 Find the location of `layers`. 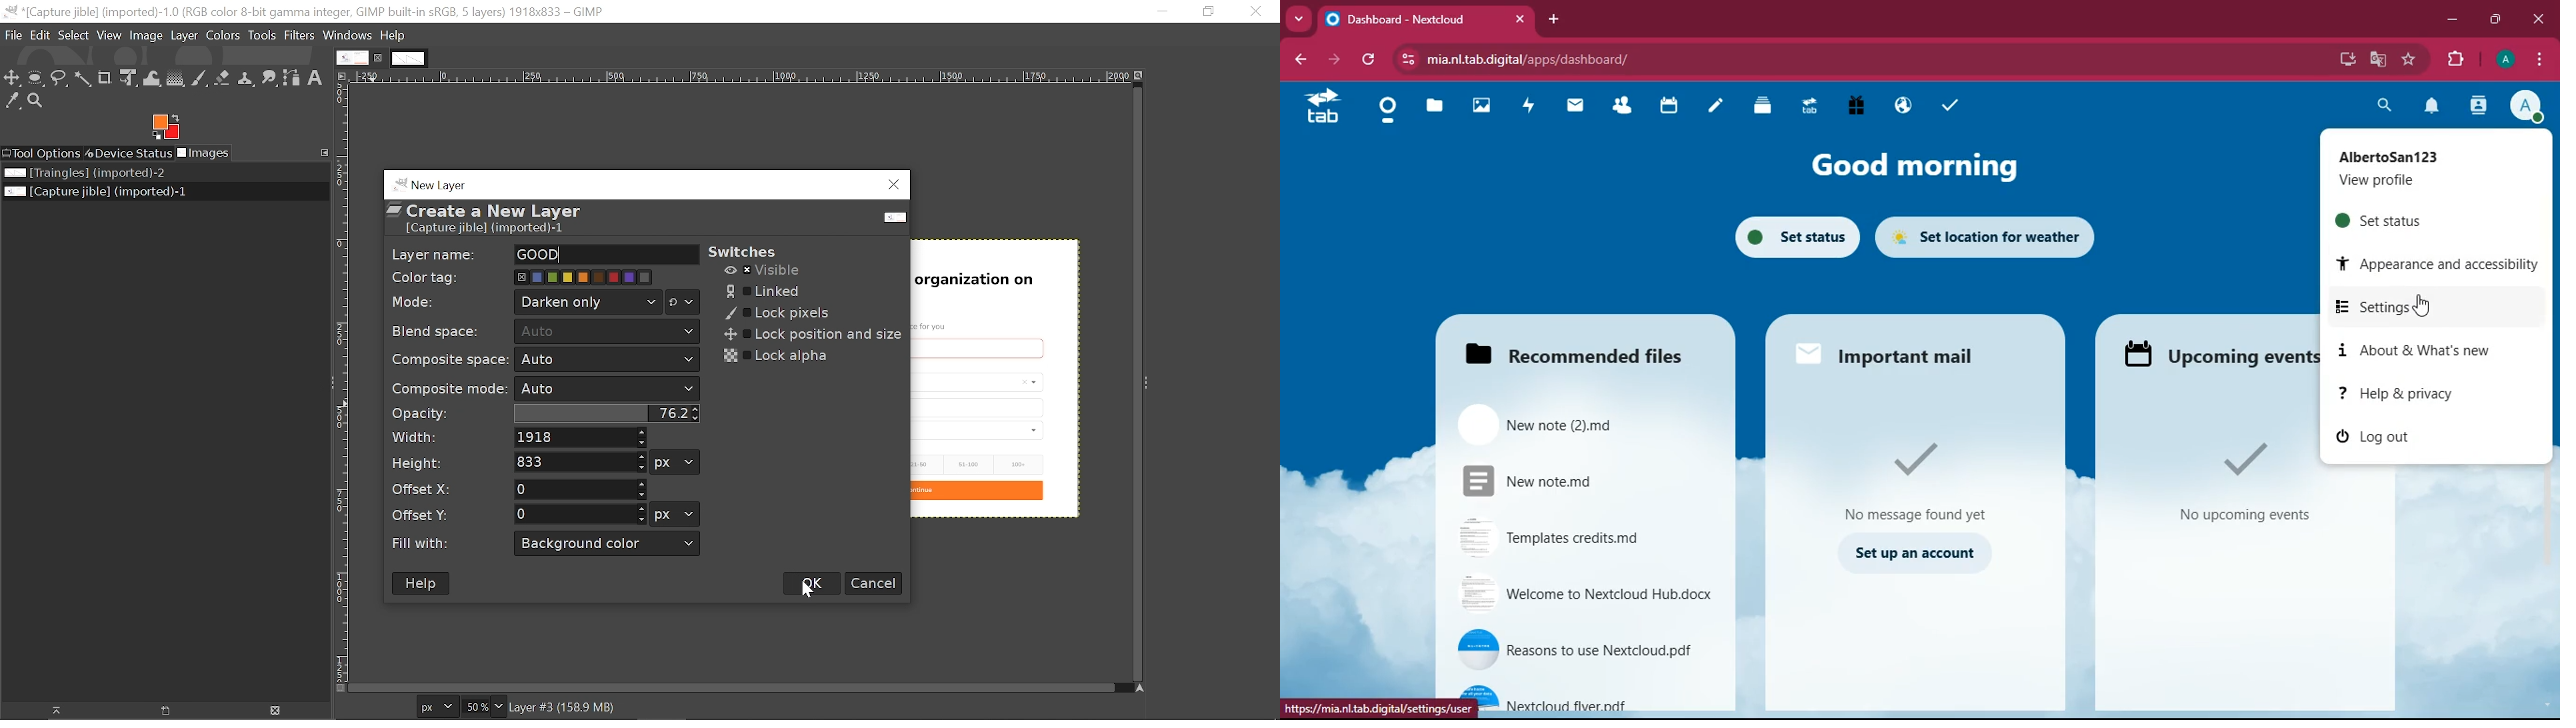

layers is located at coordinates (1762, 106).